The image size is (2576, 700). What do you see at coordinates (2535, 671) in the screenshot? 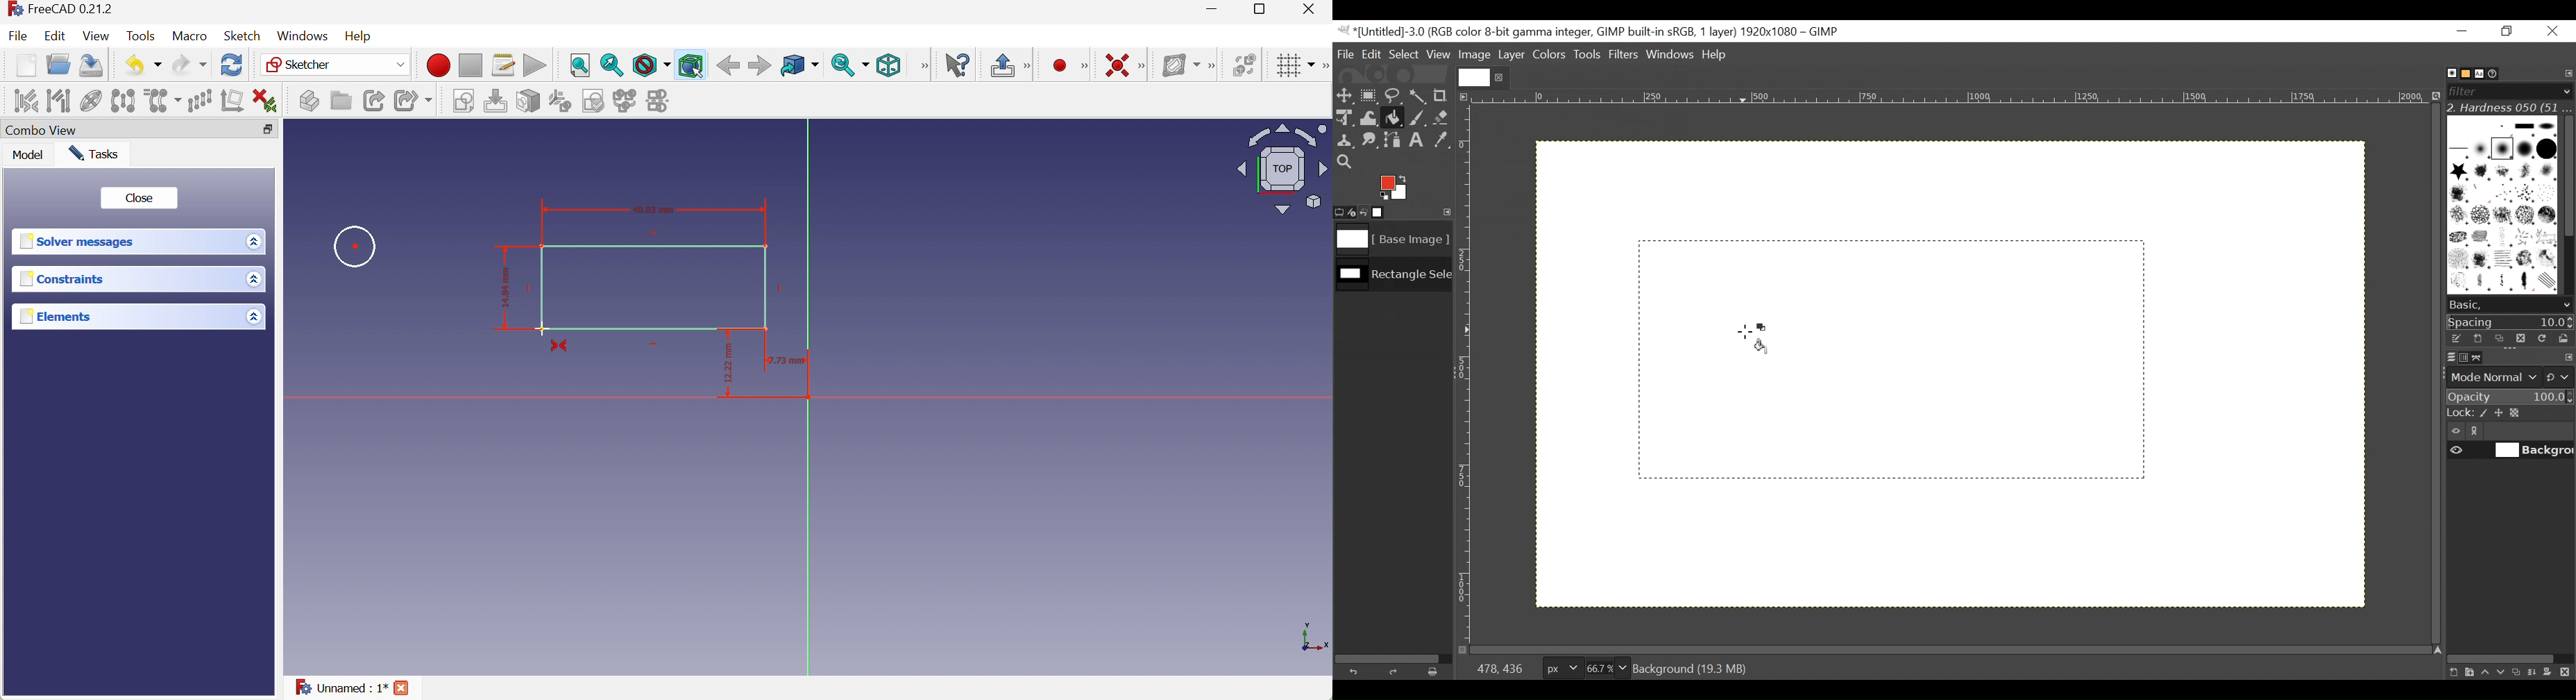
I see `merge the layer` at bounding box center [2535, 671].